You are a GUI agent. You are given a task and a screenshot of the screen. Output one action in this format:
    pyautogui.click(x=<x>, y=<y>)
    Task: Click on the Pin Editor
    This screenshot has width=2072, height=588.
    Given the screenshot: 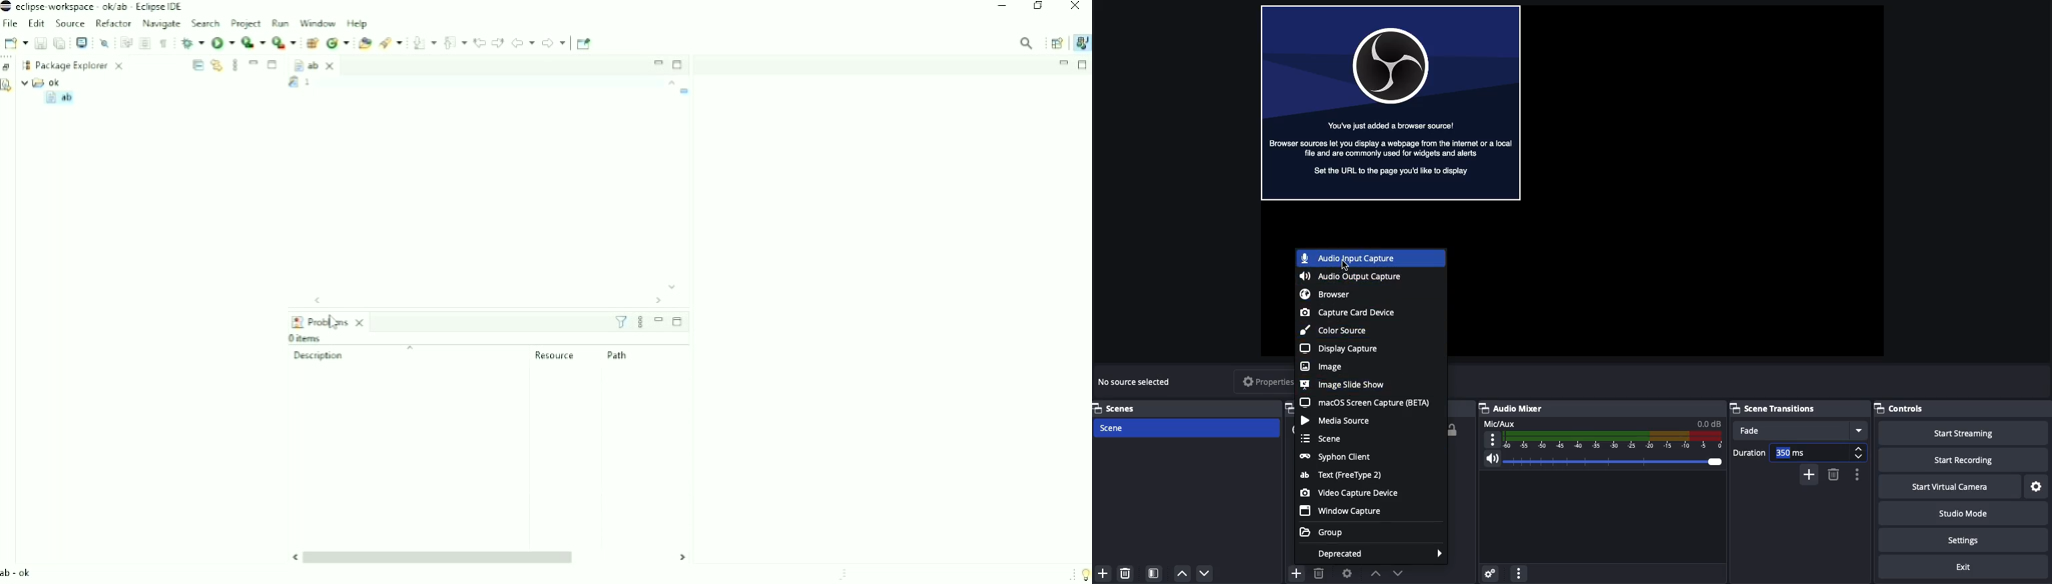 What is the action you would take?
    pyautogui.click(x=585, y=44)
    